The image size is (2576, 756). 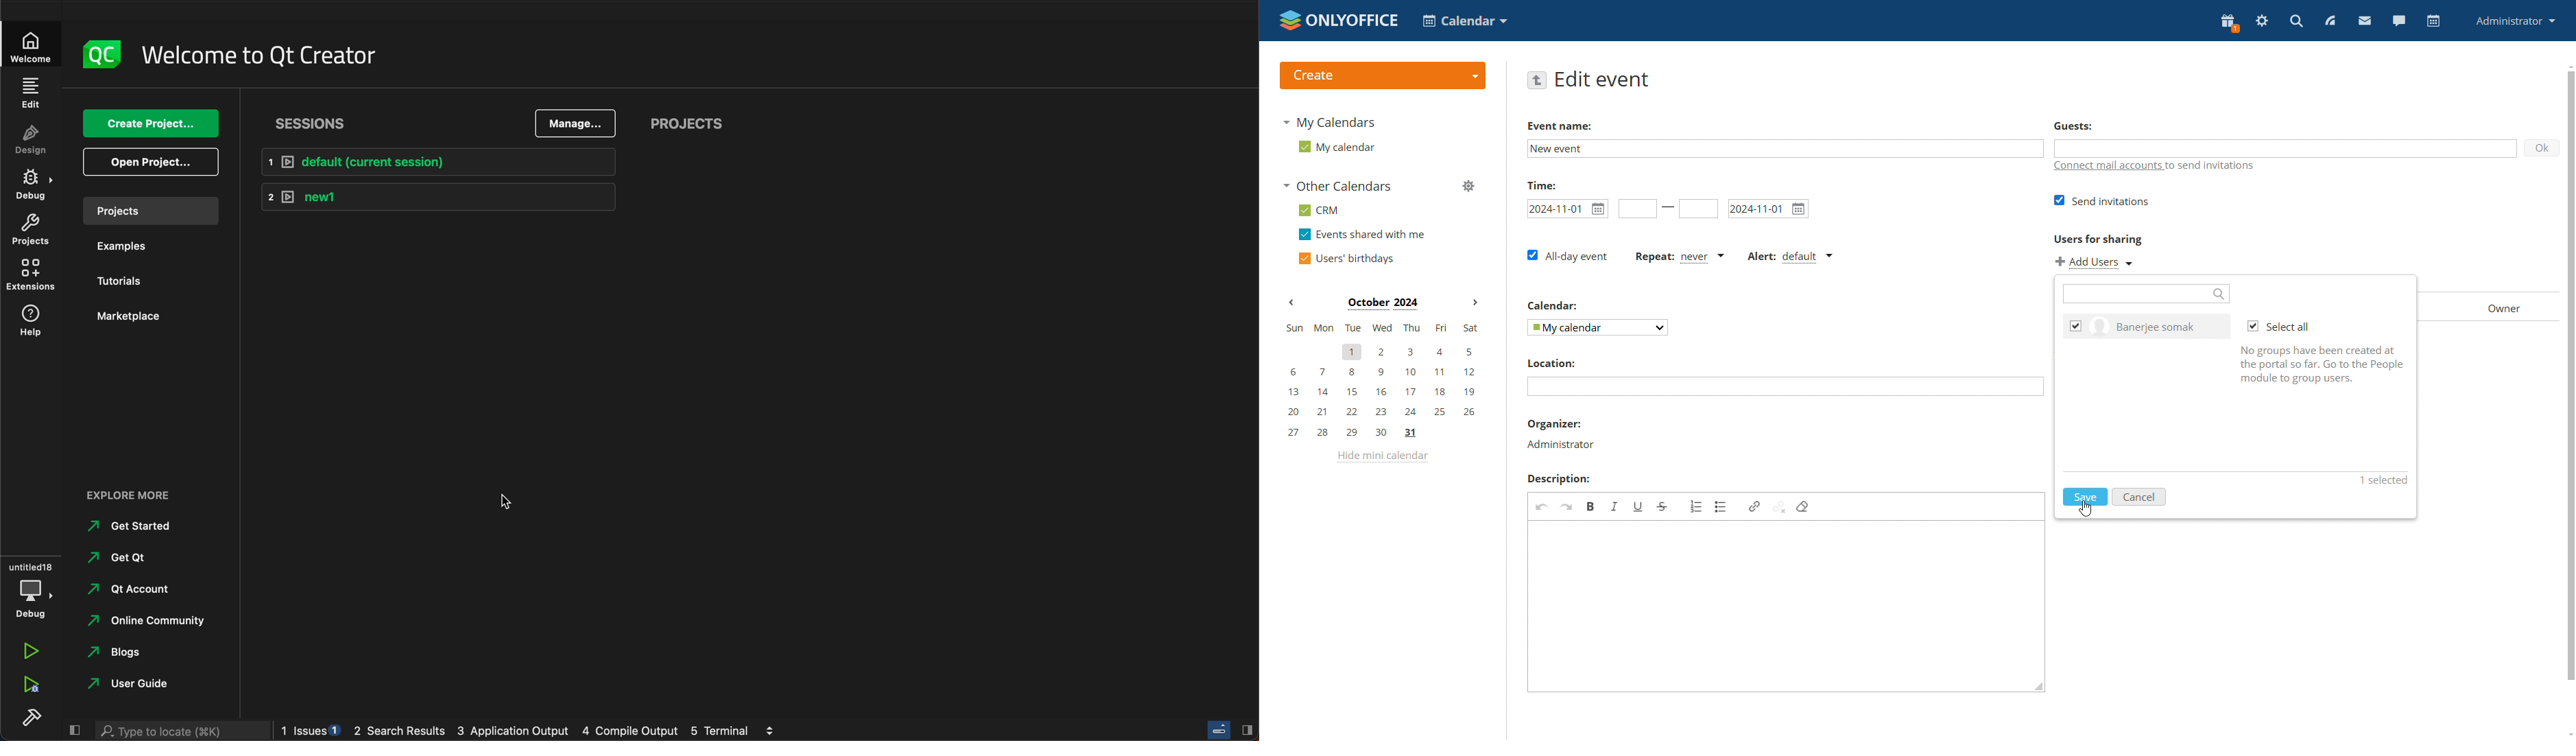 I want to click on underline, so click(x=1637, y=508).